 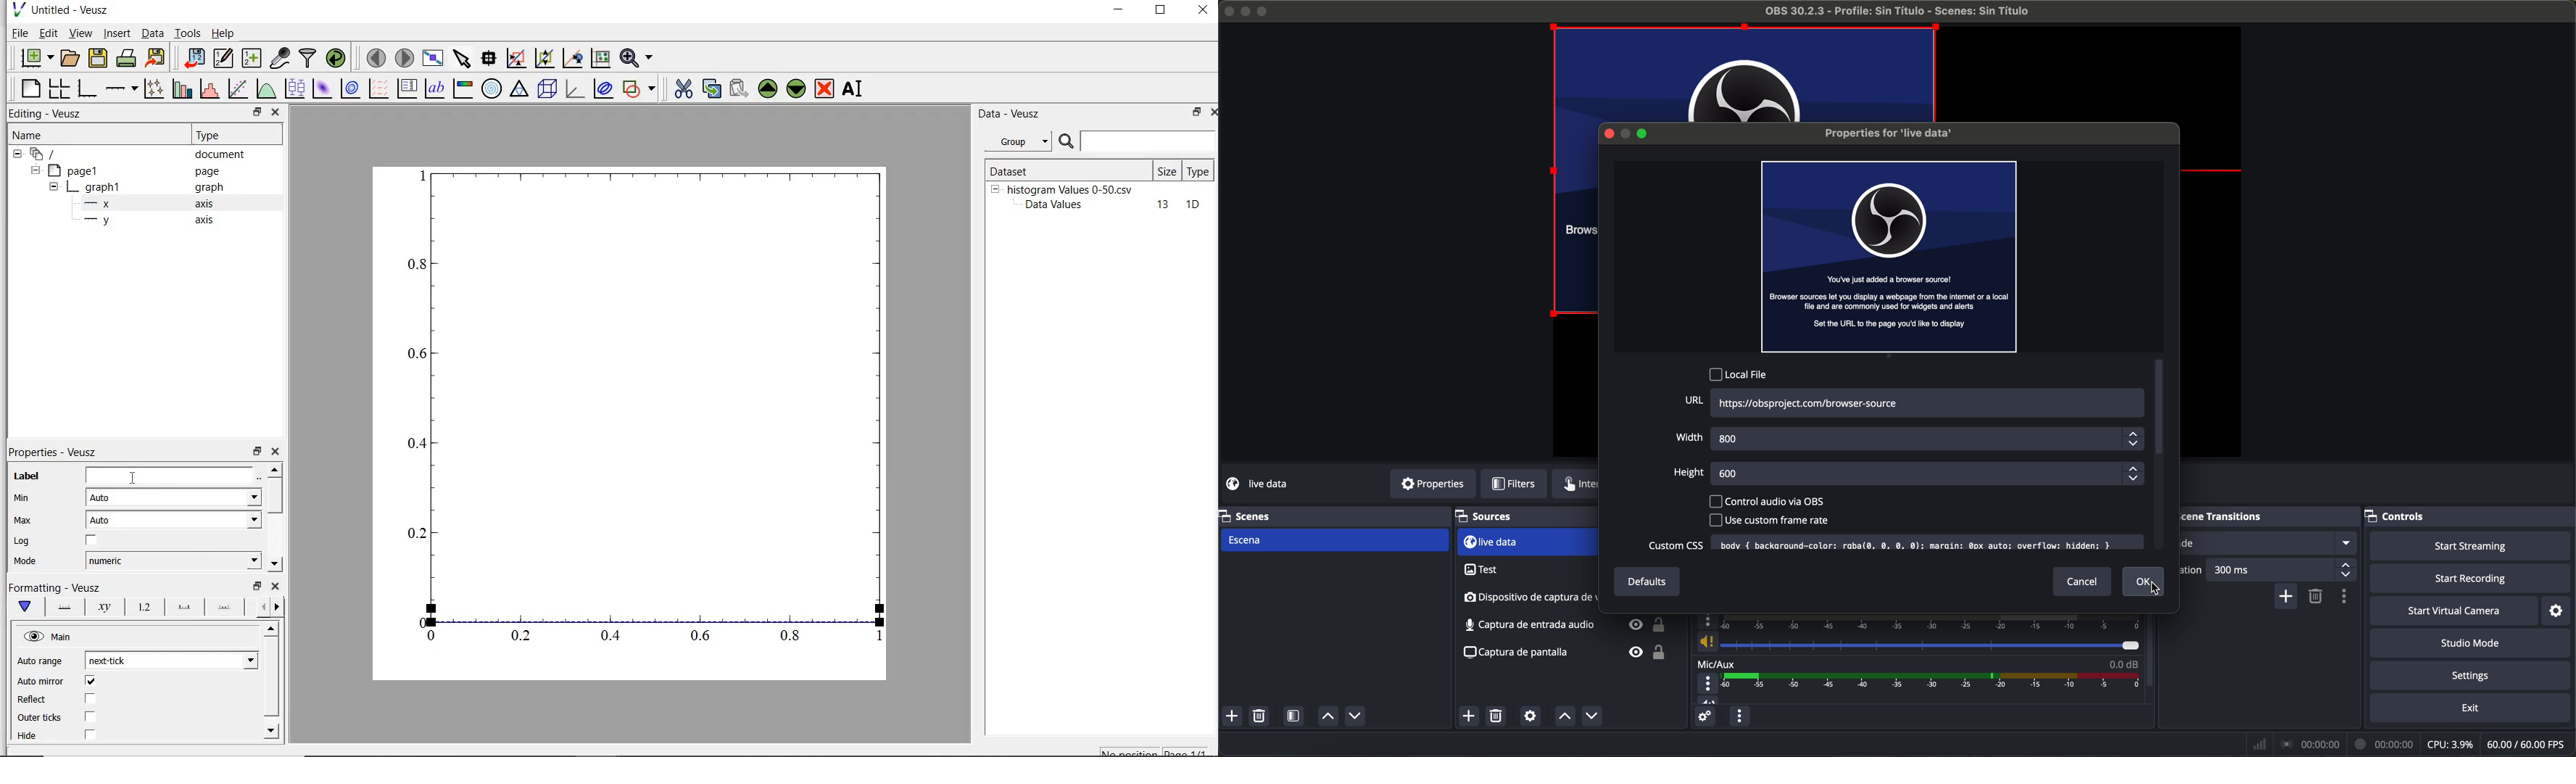 What do you see at coordinates (2223, 173) in the screenshot?
I see `red line` at bounding box center [2223, 173].